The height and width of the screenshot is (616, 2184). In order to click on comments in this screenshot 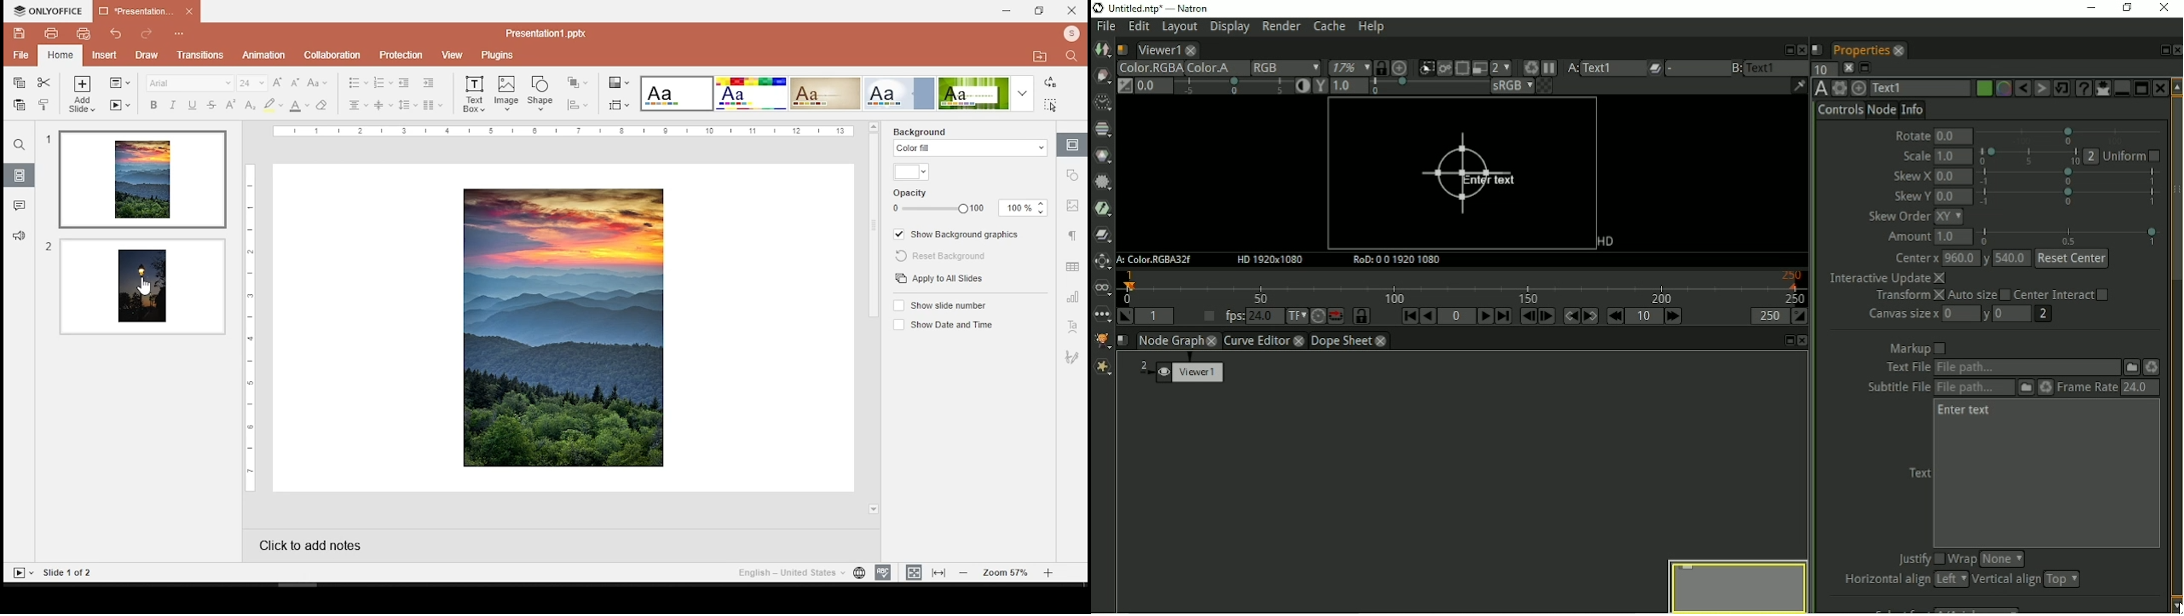, I will do `click(18, 203)`.